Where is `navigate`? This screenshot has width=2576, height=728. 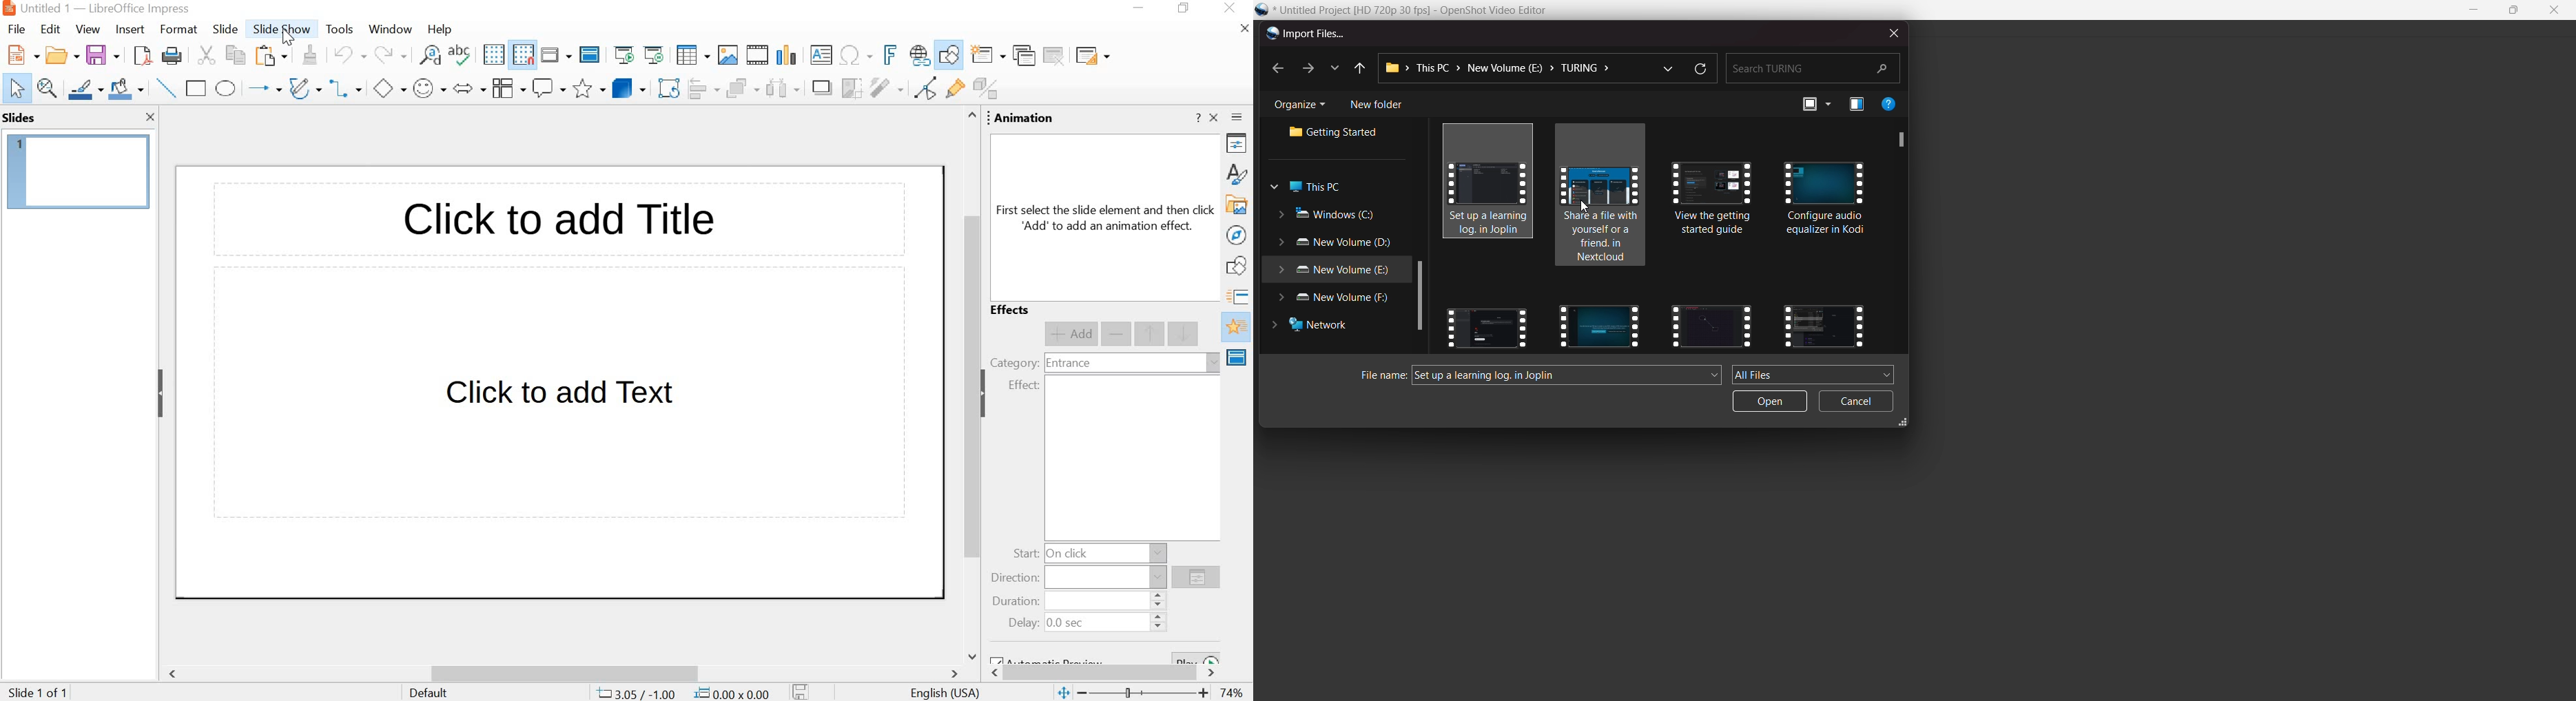
navigate is located at coordinates (1238, 235).